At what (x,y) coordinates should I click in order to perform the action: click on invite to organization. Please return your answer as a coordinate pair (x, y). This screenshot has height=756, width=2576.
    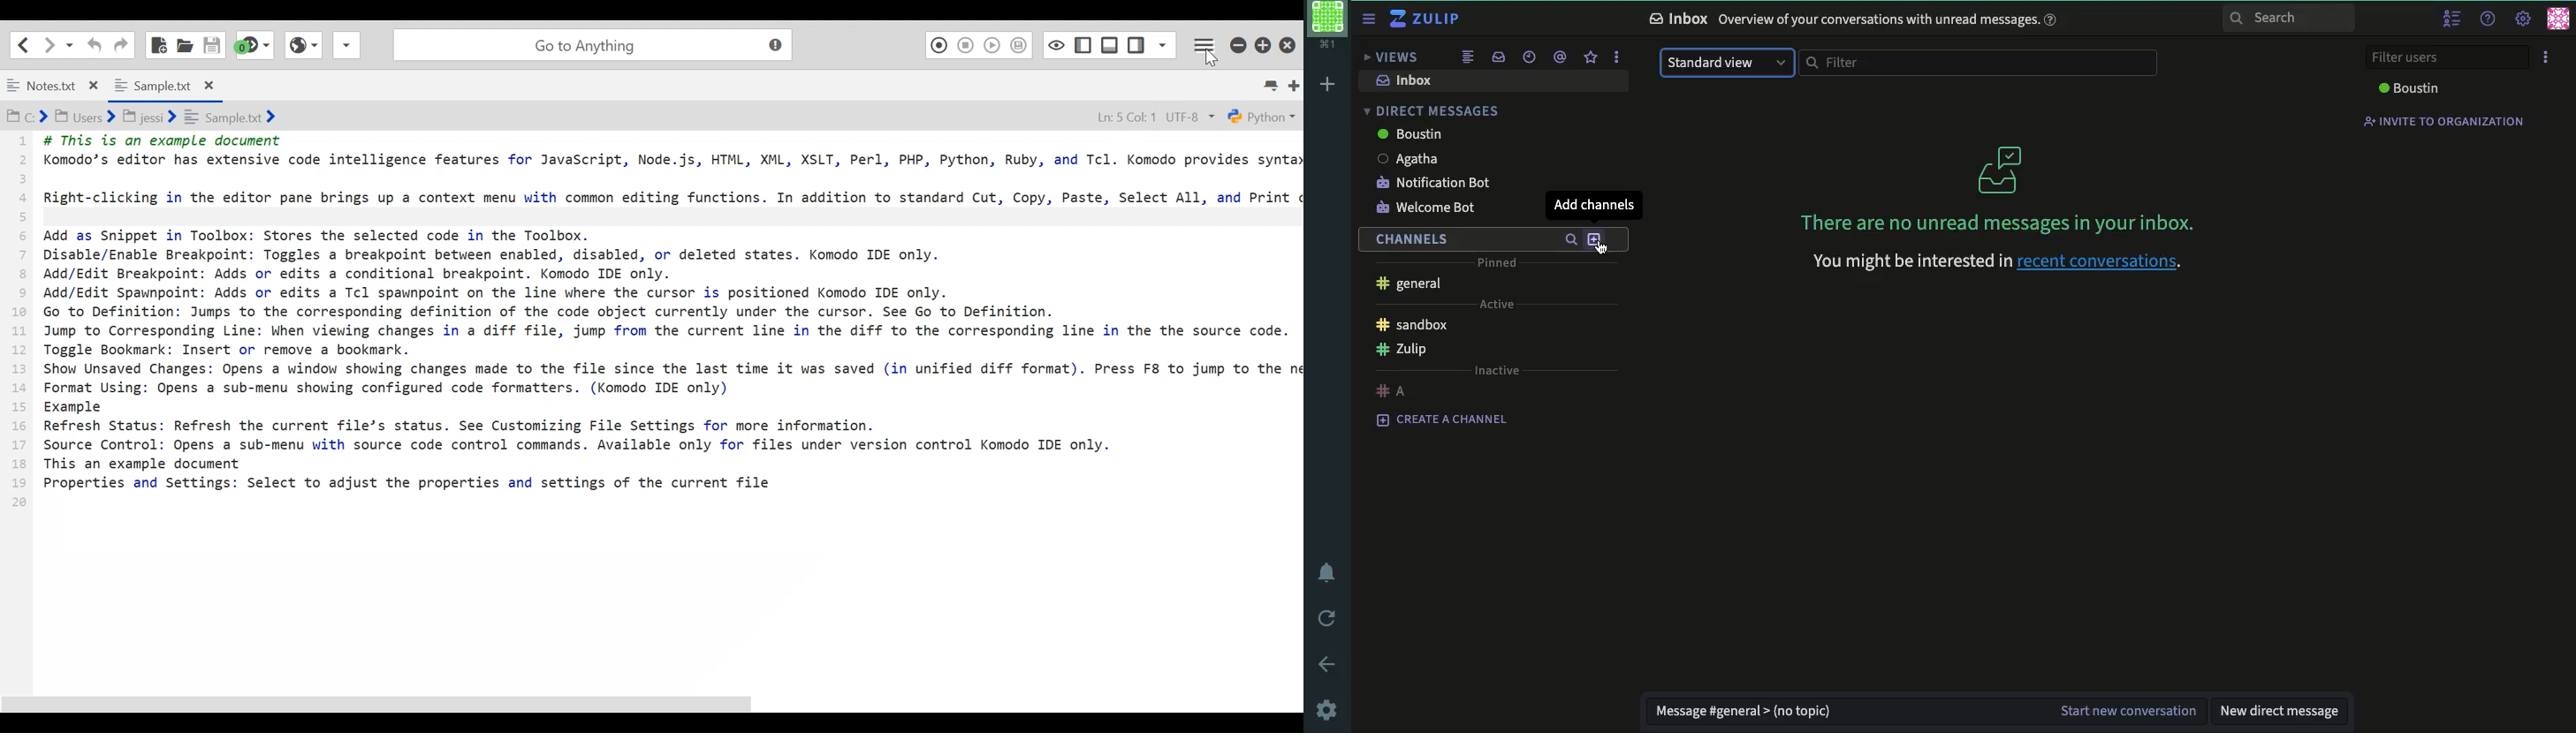
    Looking at the image, I should click on (2444, 122).